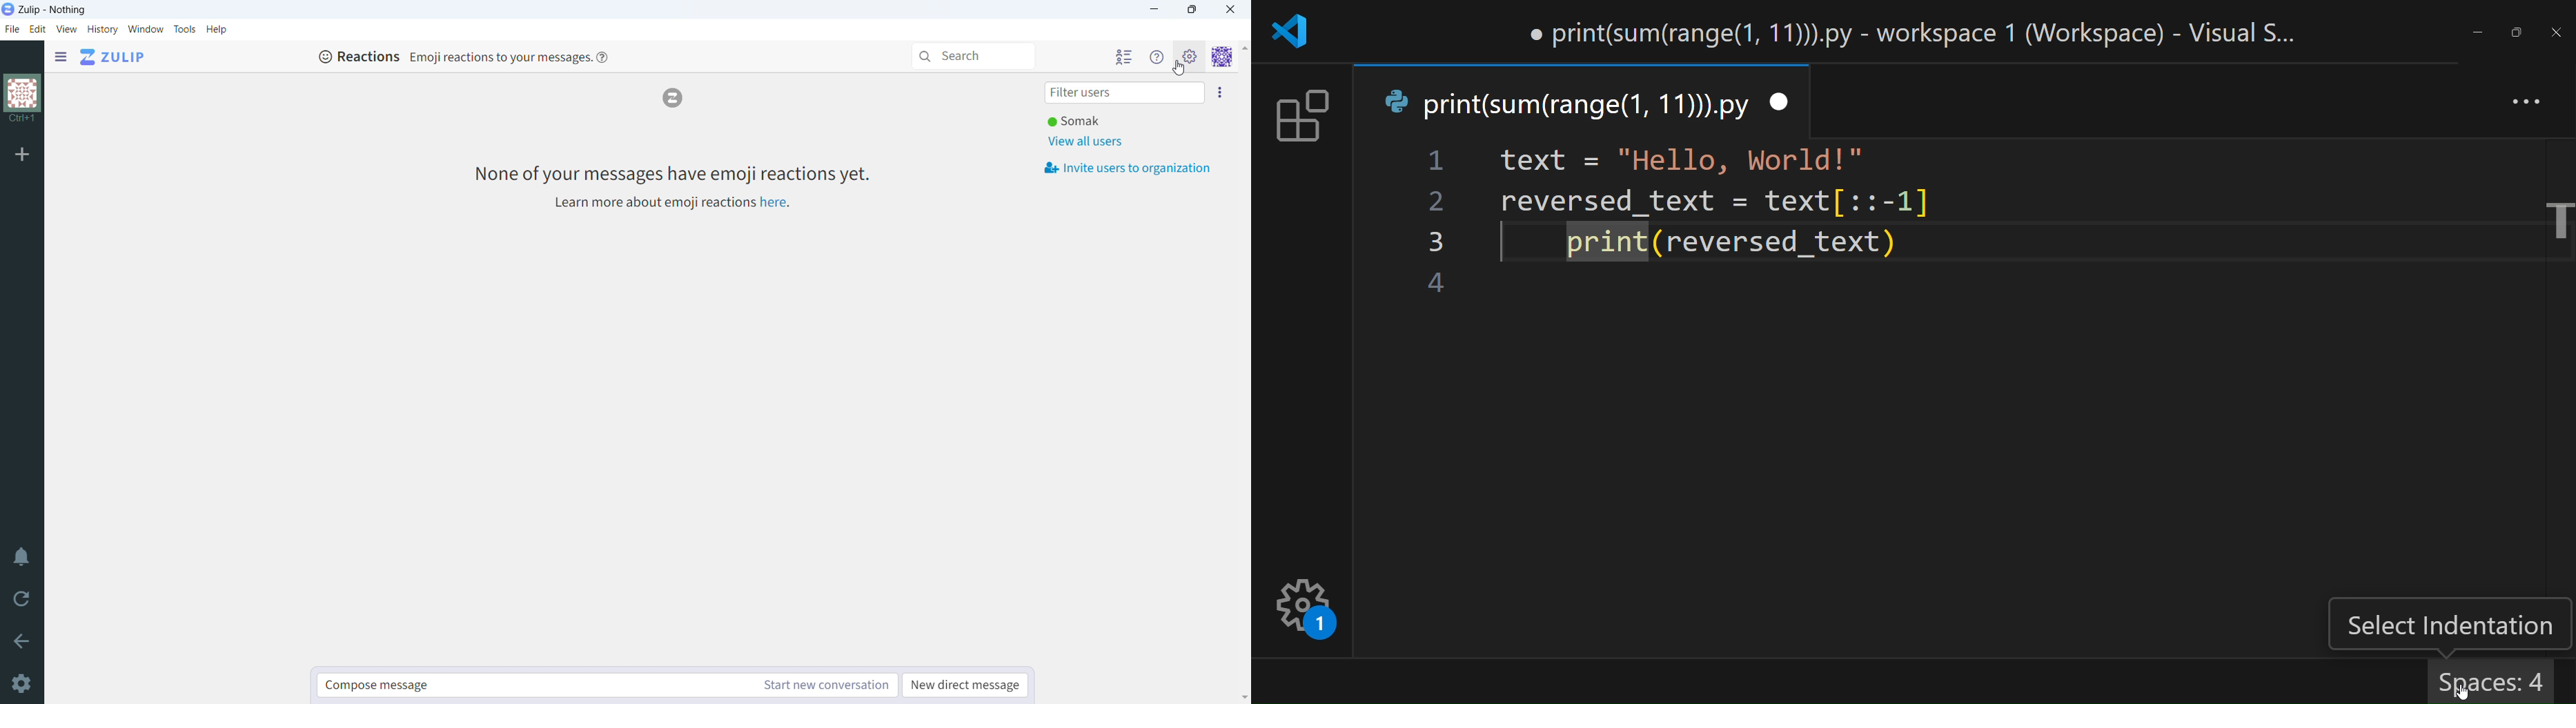  I want to click on main menu, so click(1189, 56).